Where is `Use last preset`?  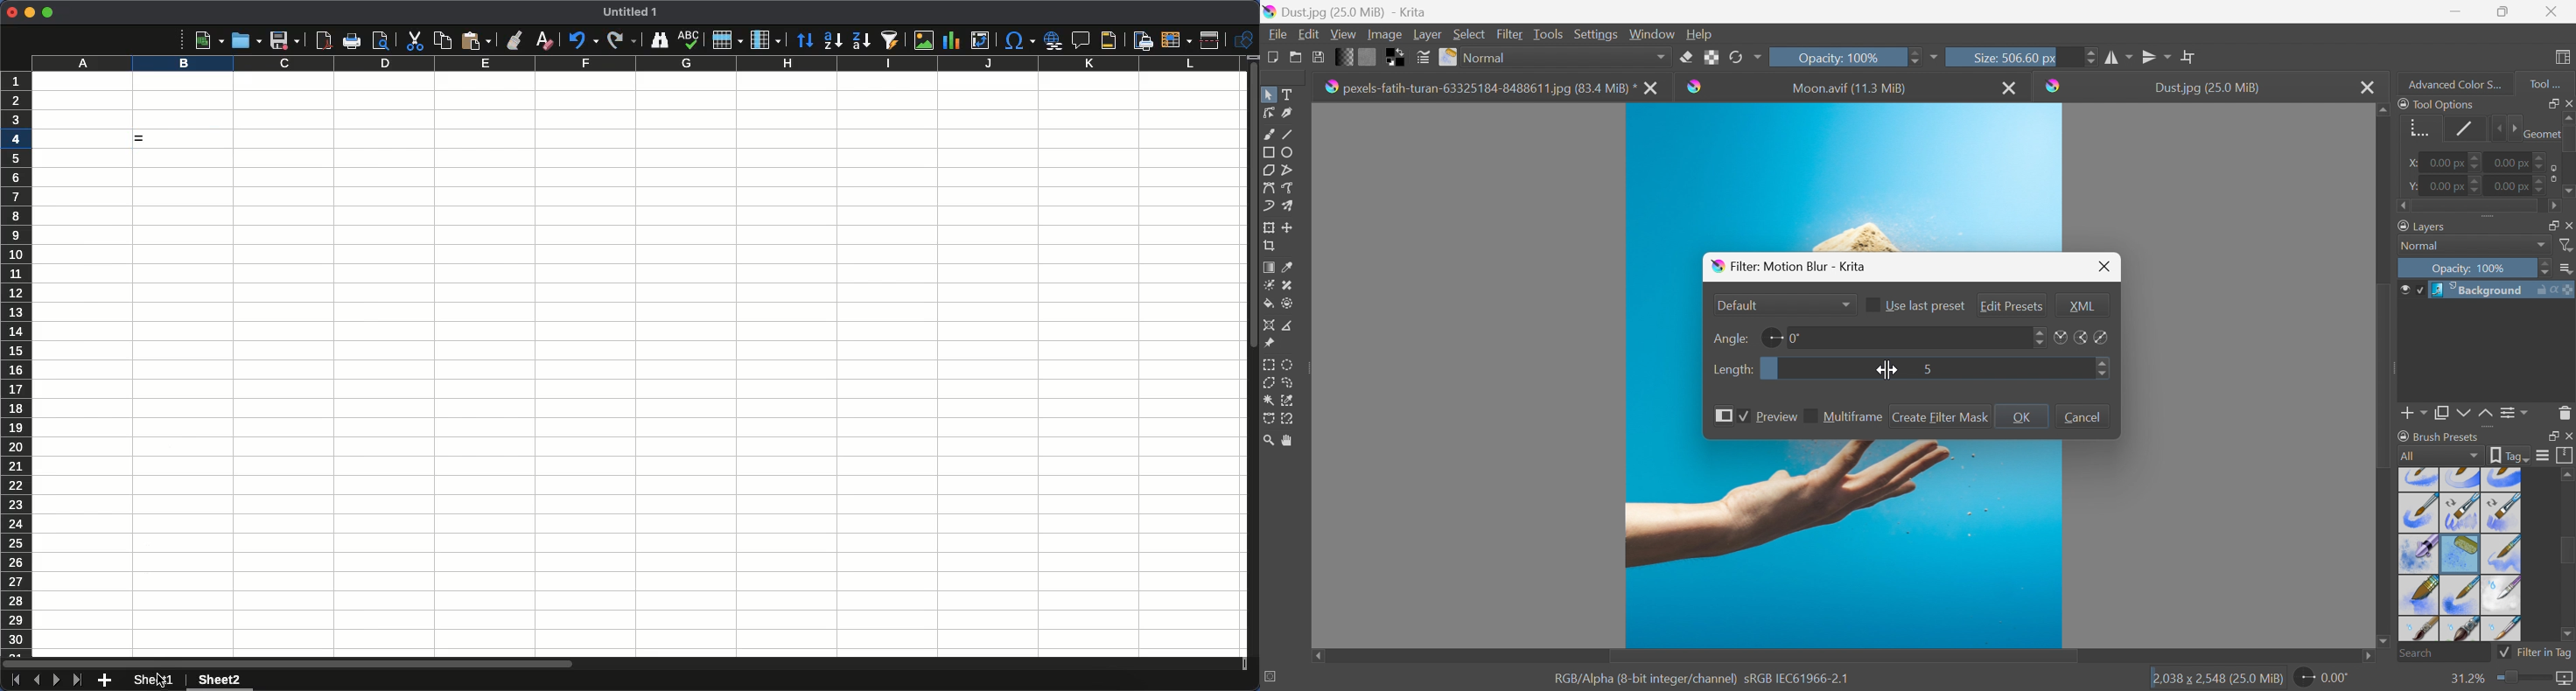
Use last preset is located at coordinates (1926, 307).